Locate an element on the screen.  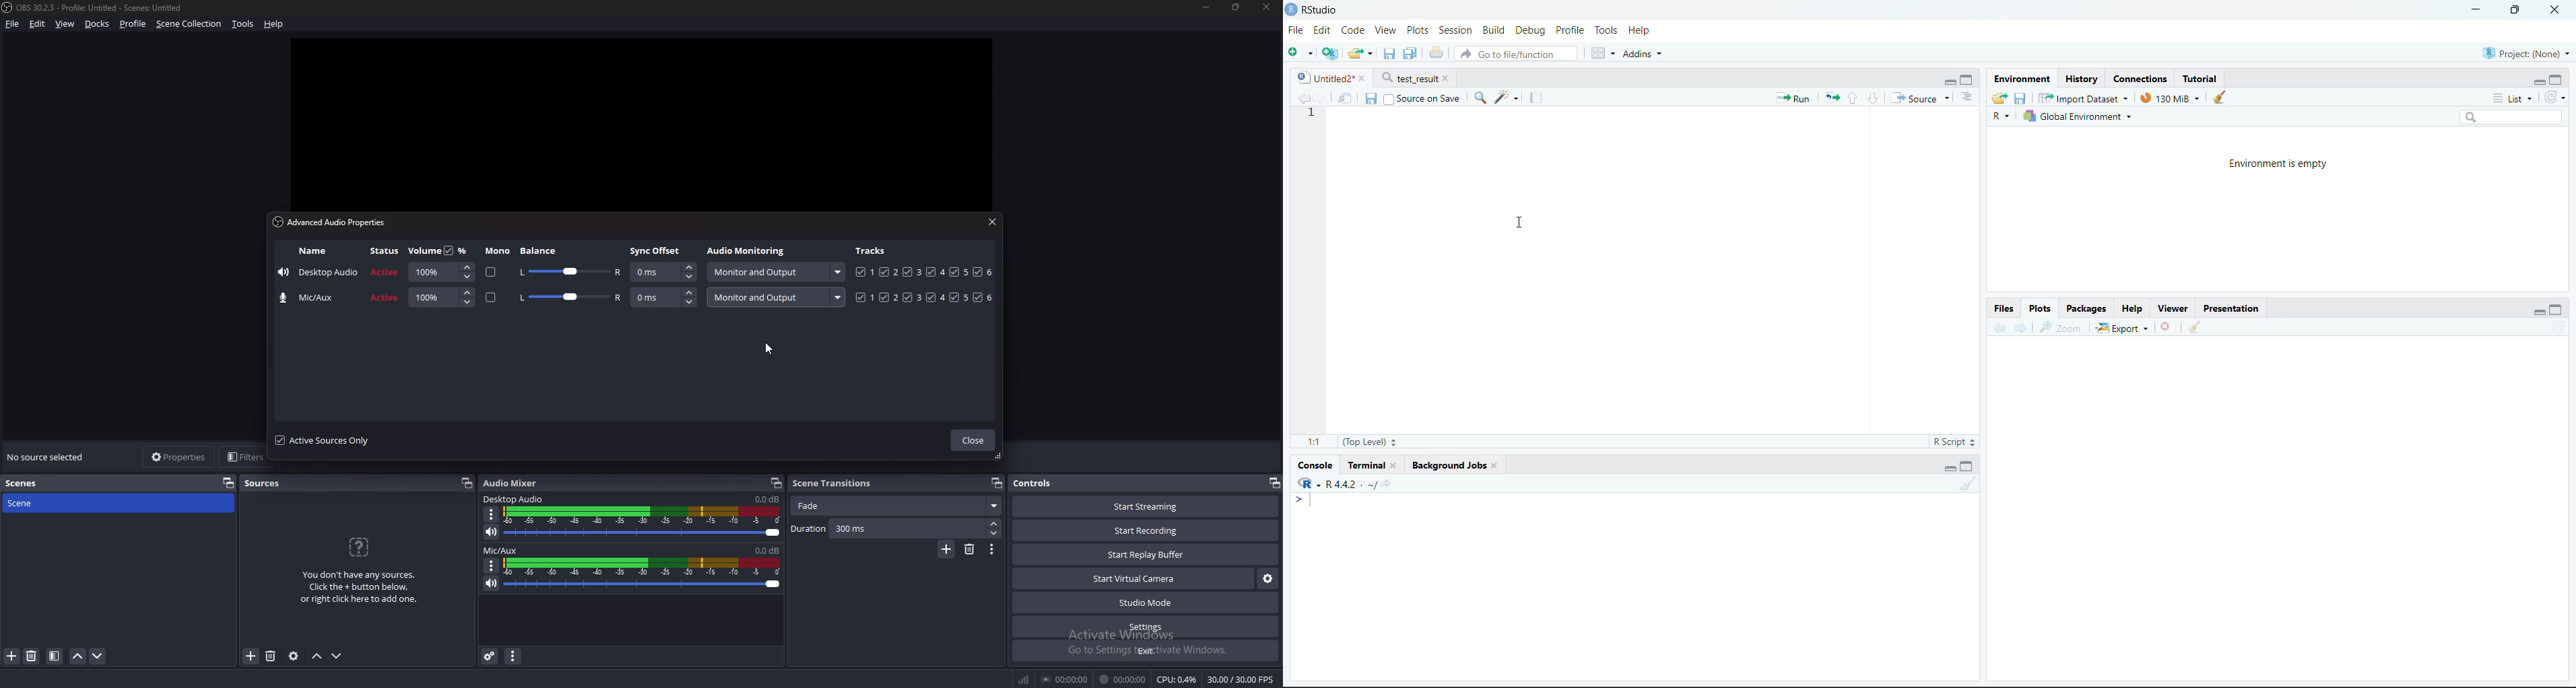
obs logo is located at coordinates (9, 8).